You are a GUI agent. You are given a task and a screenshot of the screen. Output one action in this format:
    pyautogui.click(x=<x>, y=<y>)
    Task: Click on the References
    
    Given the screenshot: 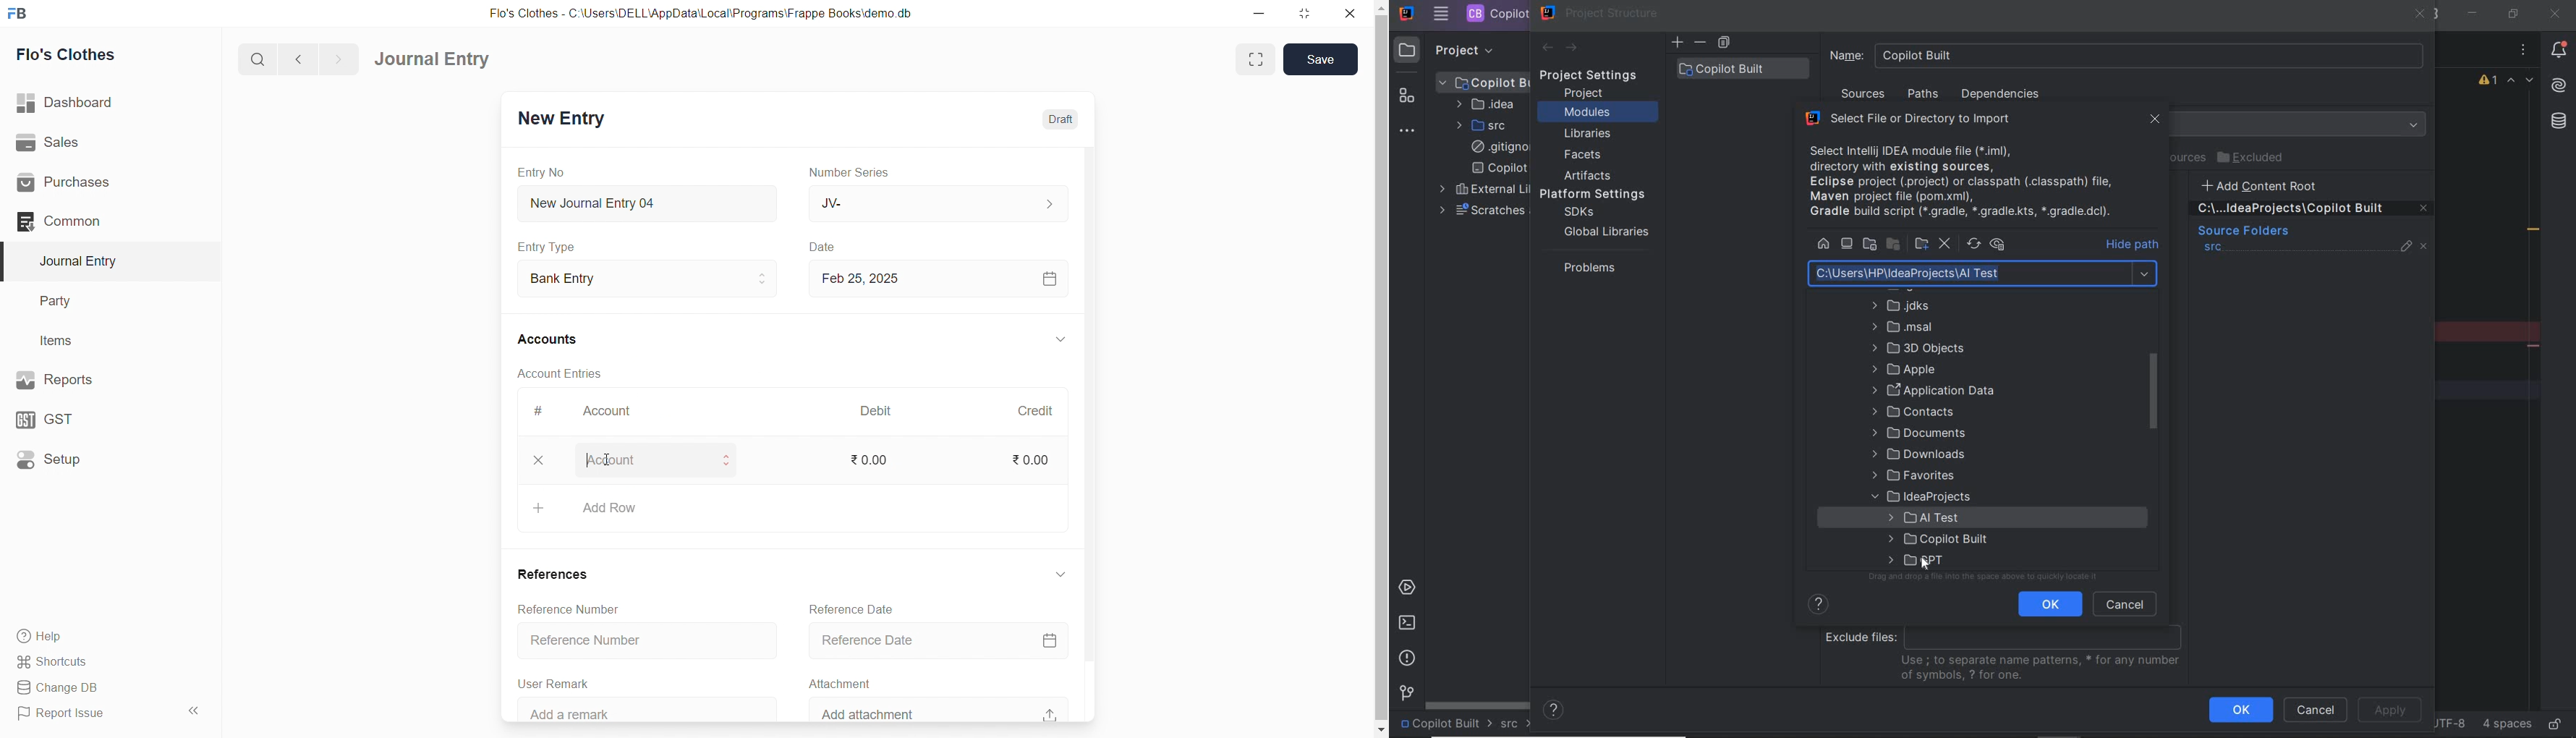 What is the action you would take?
    pyautogui.click(x=554, y=573)
    